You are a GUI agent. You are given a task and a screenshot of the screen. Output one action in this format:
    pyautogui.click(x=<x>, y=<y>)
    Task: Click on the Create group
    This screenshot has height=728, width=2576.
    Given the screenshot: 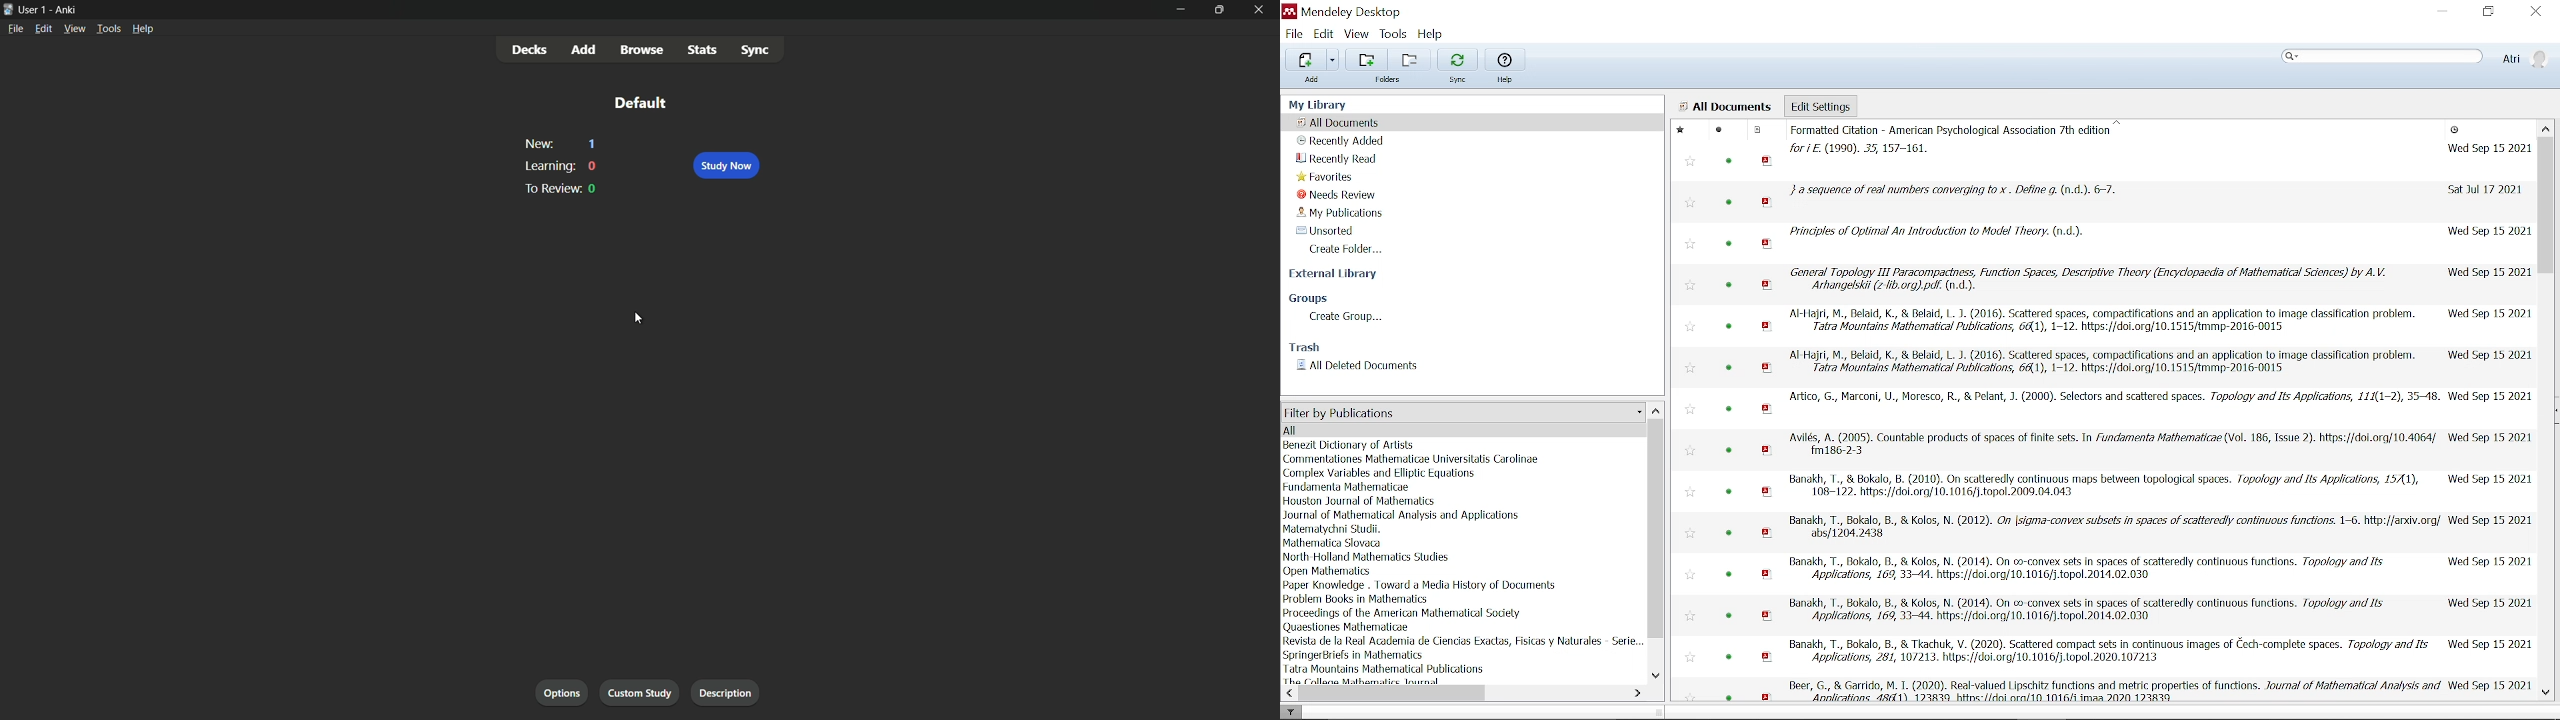 What is the action you would take?
    pyautogui.click(x=1348, y=317)
    